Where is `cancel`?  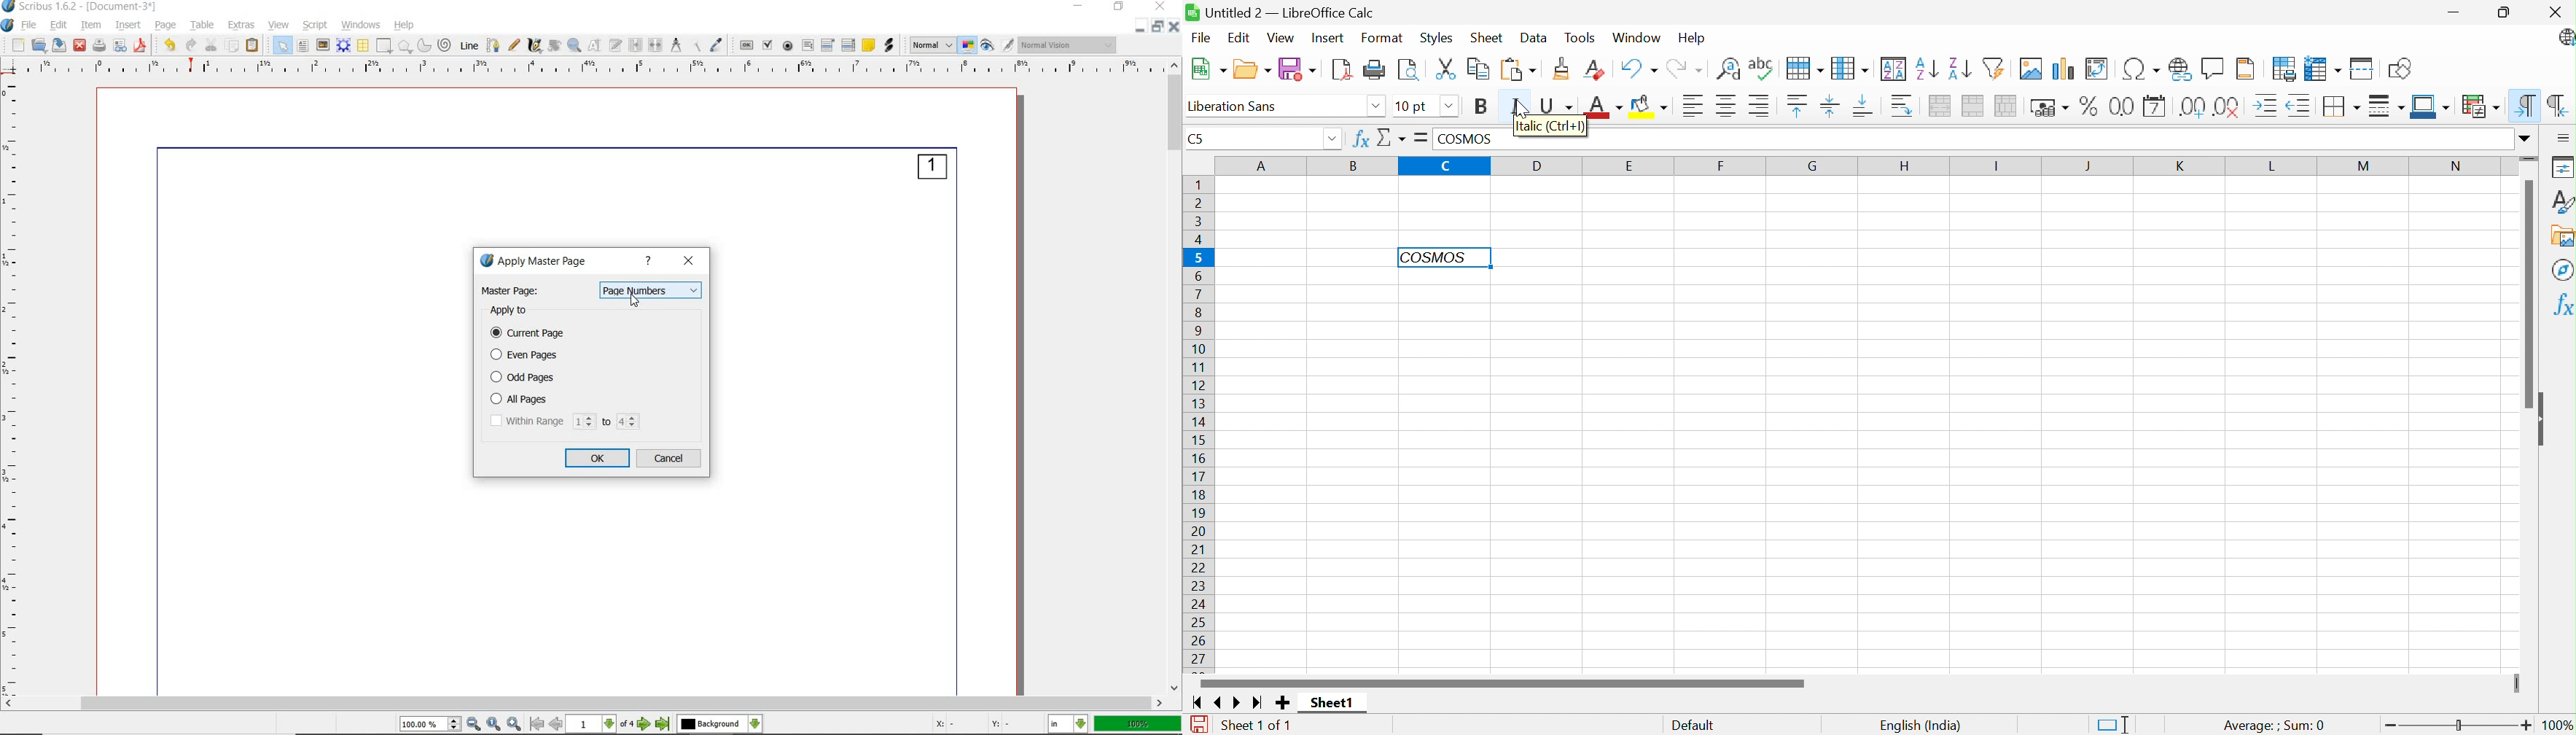
cancel is located at coordinates (671, 459).